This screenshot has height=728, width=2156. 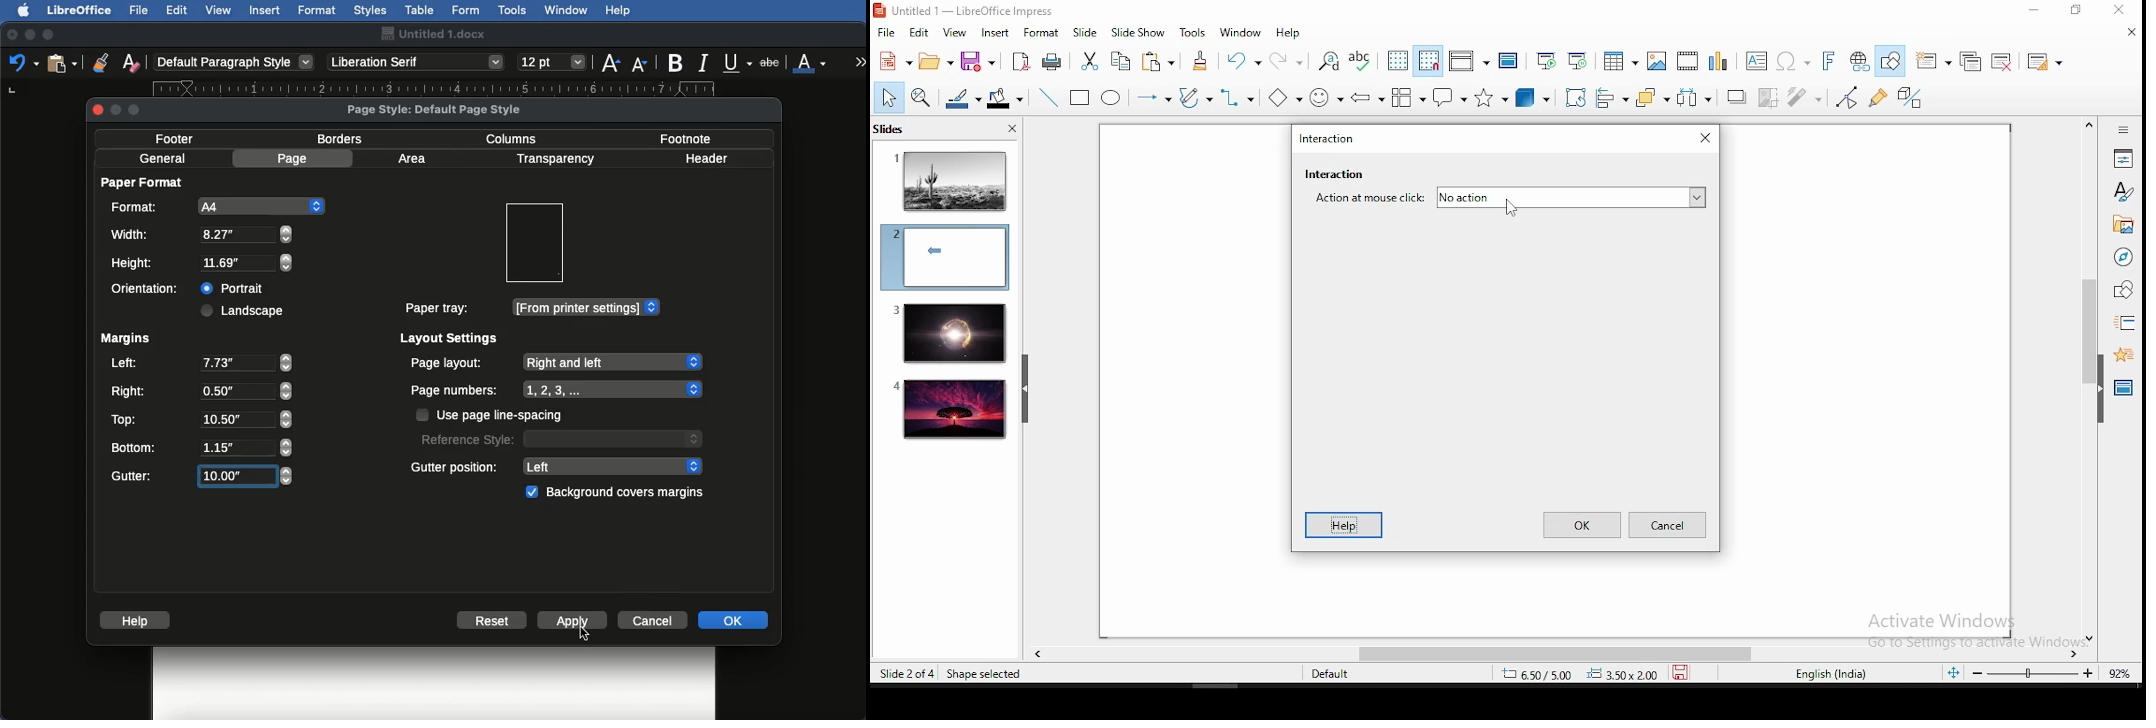 What do you see at coordinates (517, 137) in the screenshot?
I see `Columns` at bounding box center [517, 137].